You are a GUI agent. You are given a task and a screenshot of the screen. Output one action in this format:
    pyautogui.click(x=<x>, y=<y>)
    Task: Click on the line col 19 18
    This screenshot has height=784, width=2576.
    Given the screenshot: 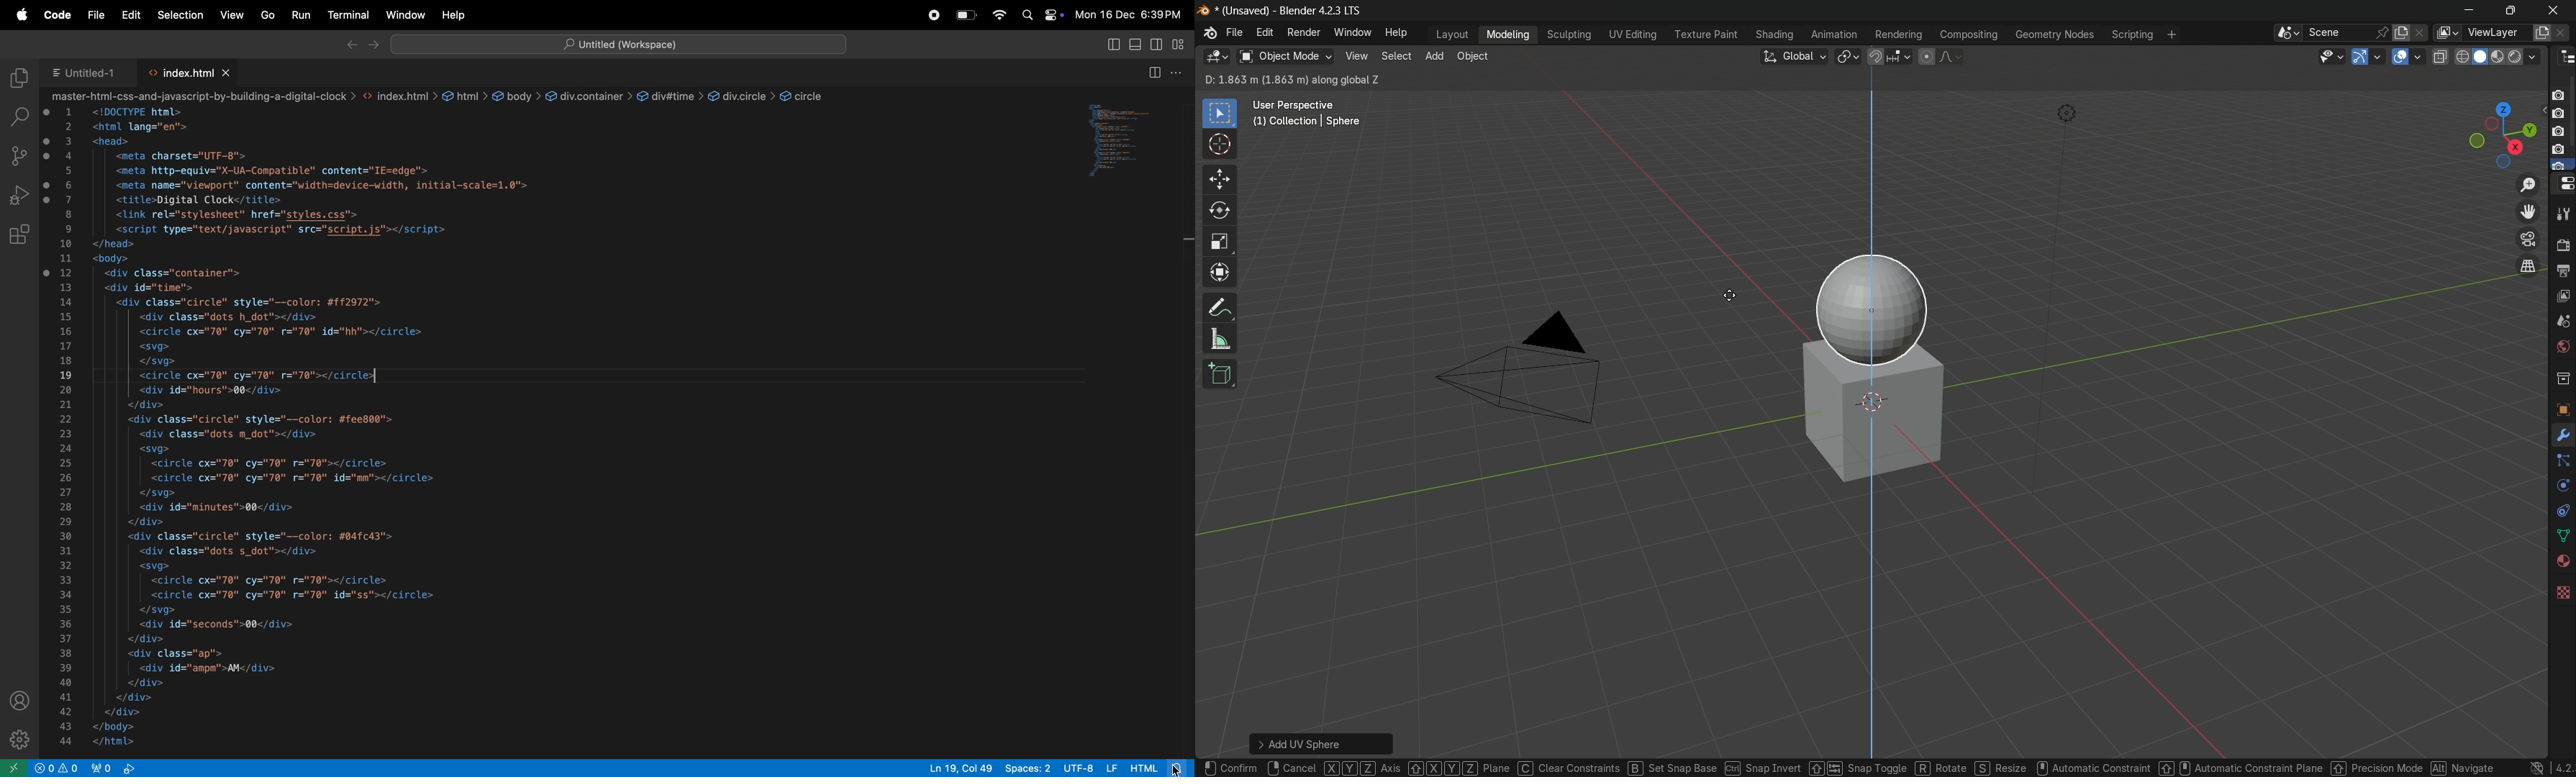 What is the action you would take?
    pyautogui.click(x=963, y=767)
    